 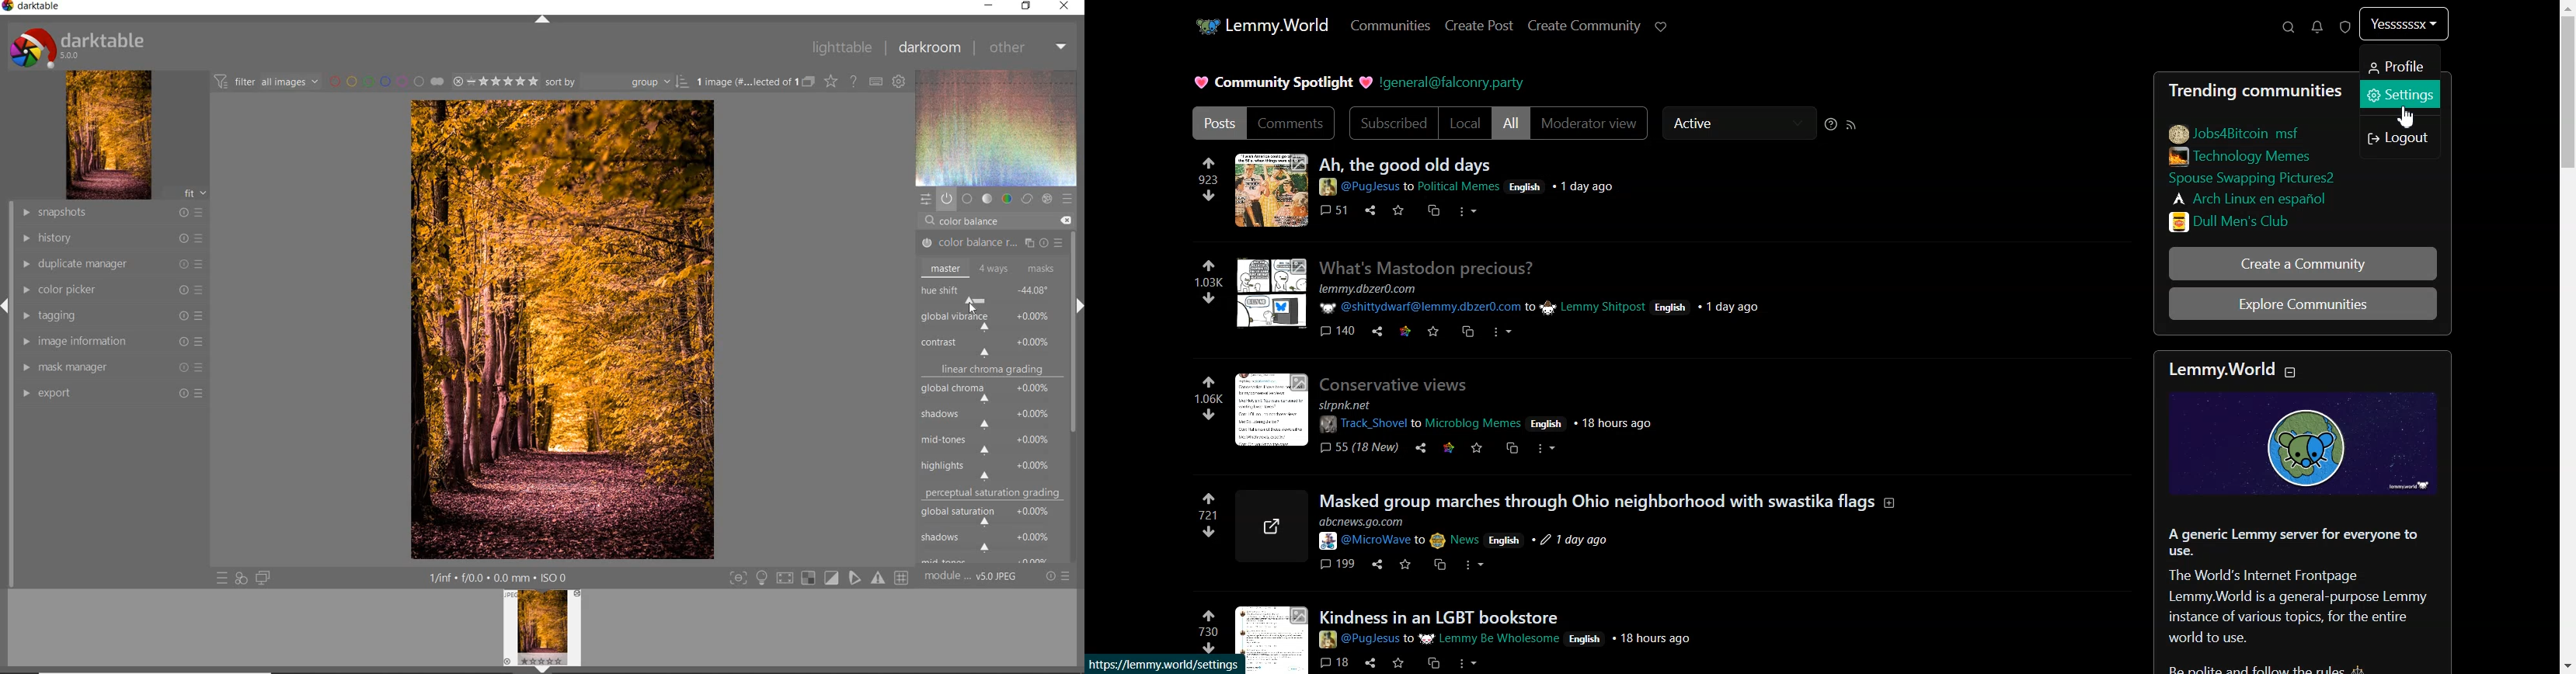 What do you see at coordinates (1269, 640) in the screenshot?
I see `image` at bounding box center [1269, 640].